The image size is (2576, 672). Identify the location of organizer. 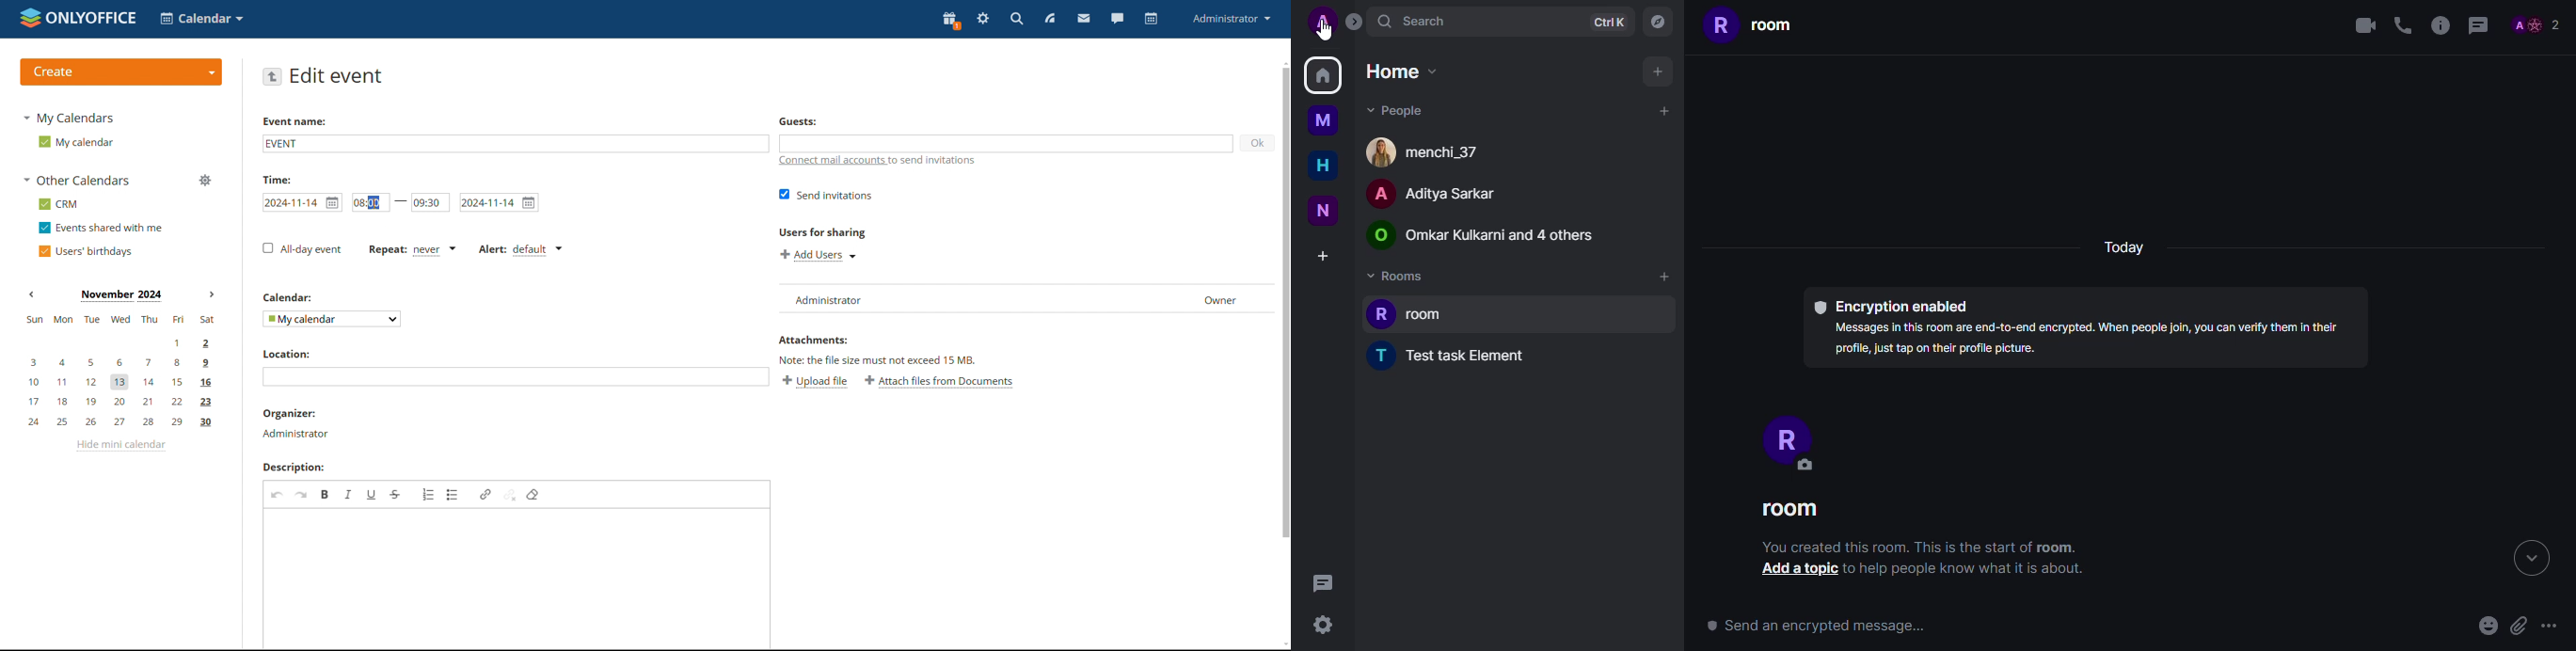
(294, 416).